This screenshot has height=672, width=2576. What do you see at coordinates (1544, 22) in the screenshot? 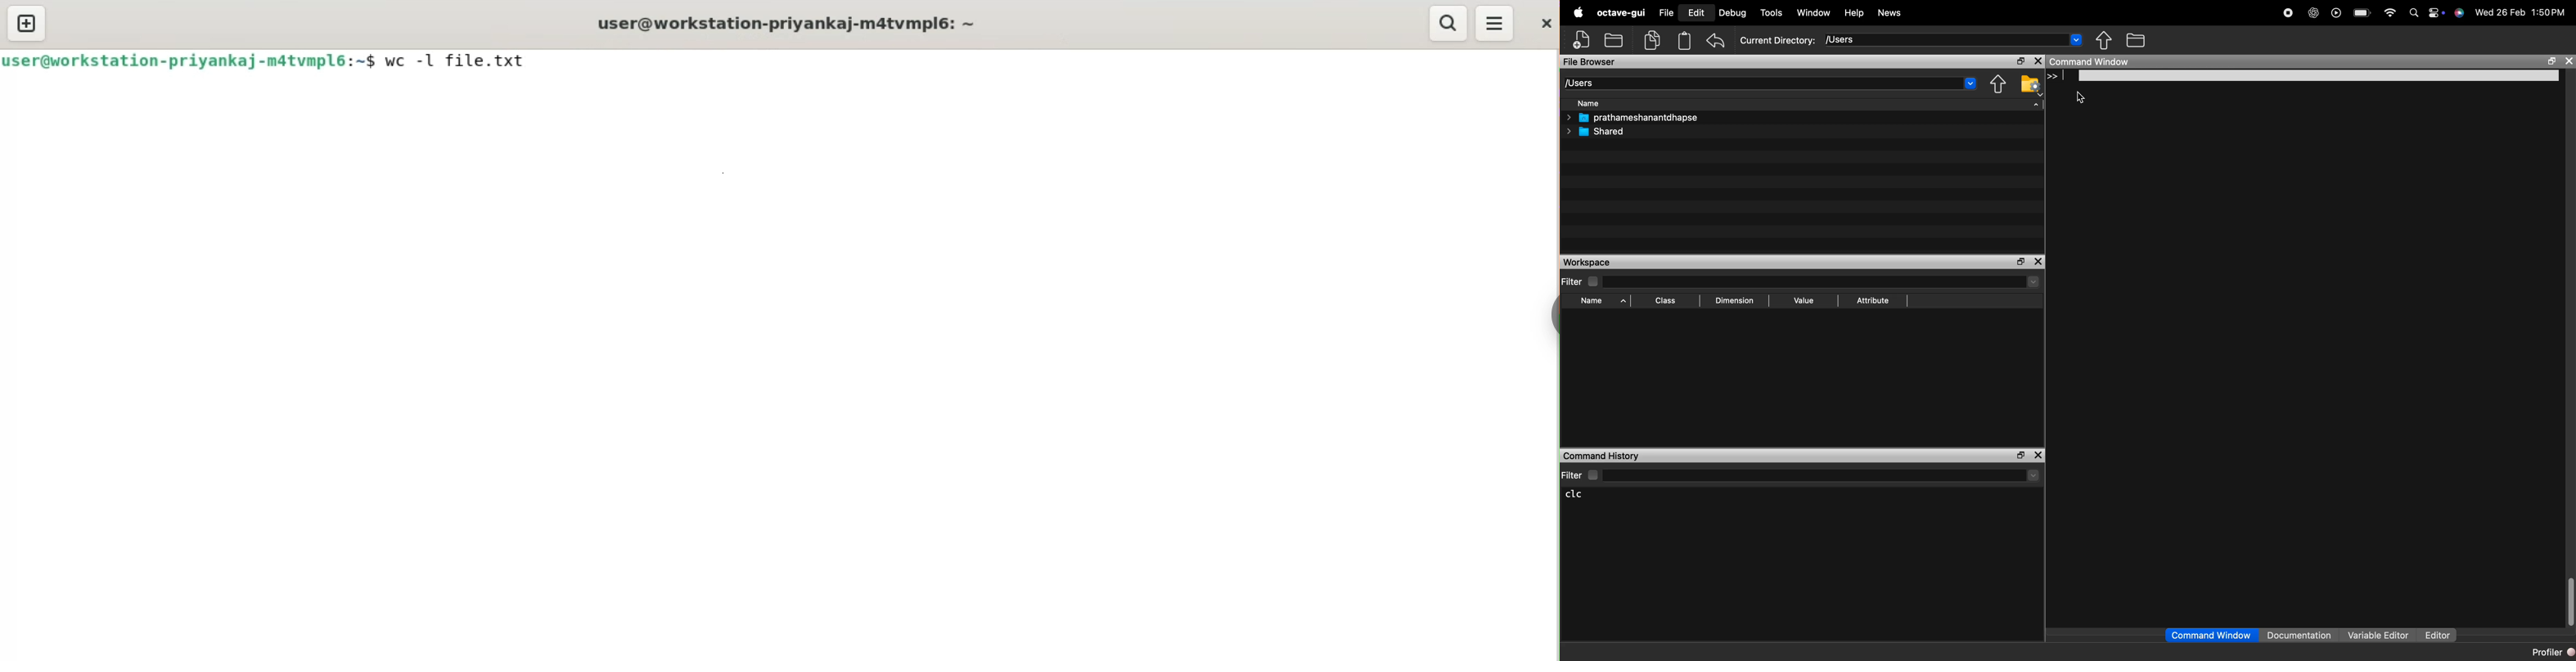
I see `close` at bounding box center [1544, 22].